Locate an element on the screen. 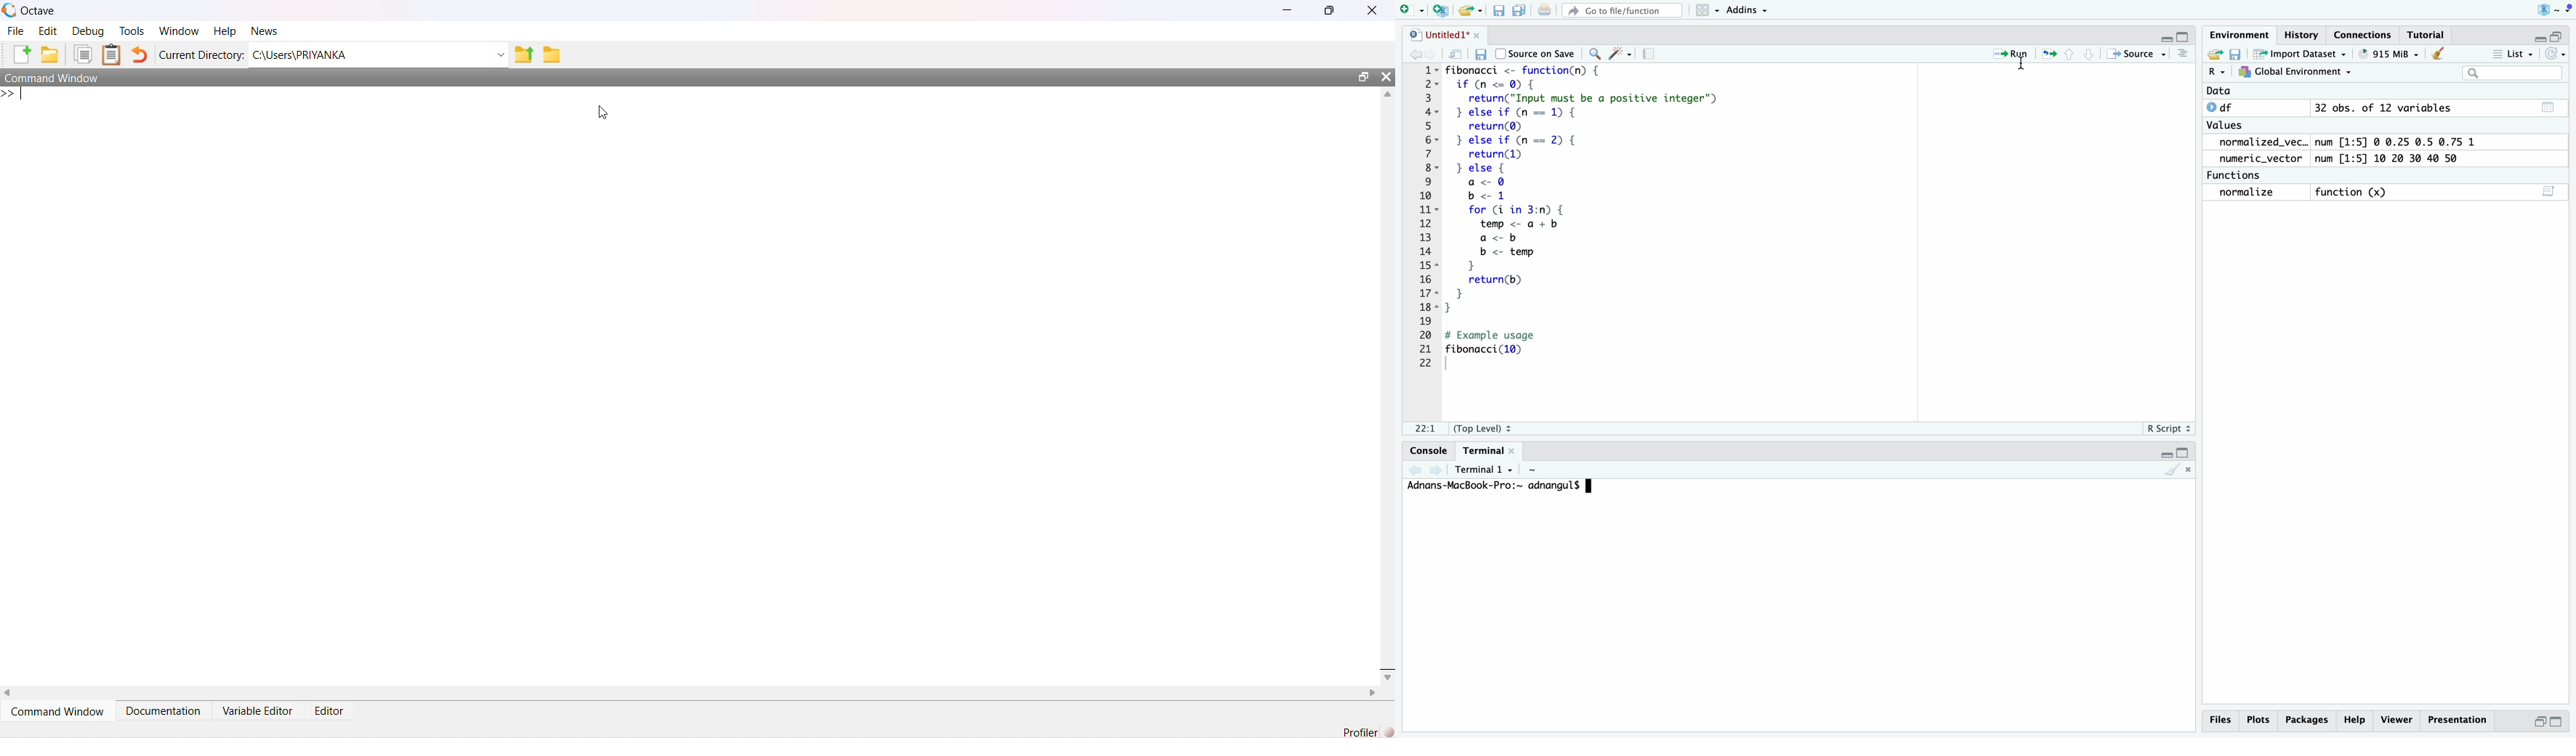 Image resolution: width=2576 pixels, height=756 pixels. 1:1 is located at coordinates (1426, 429).